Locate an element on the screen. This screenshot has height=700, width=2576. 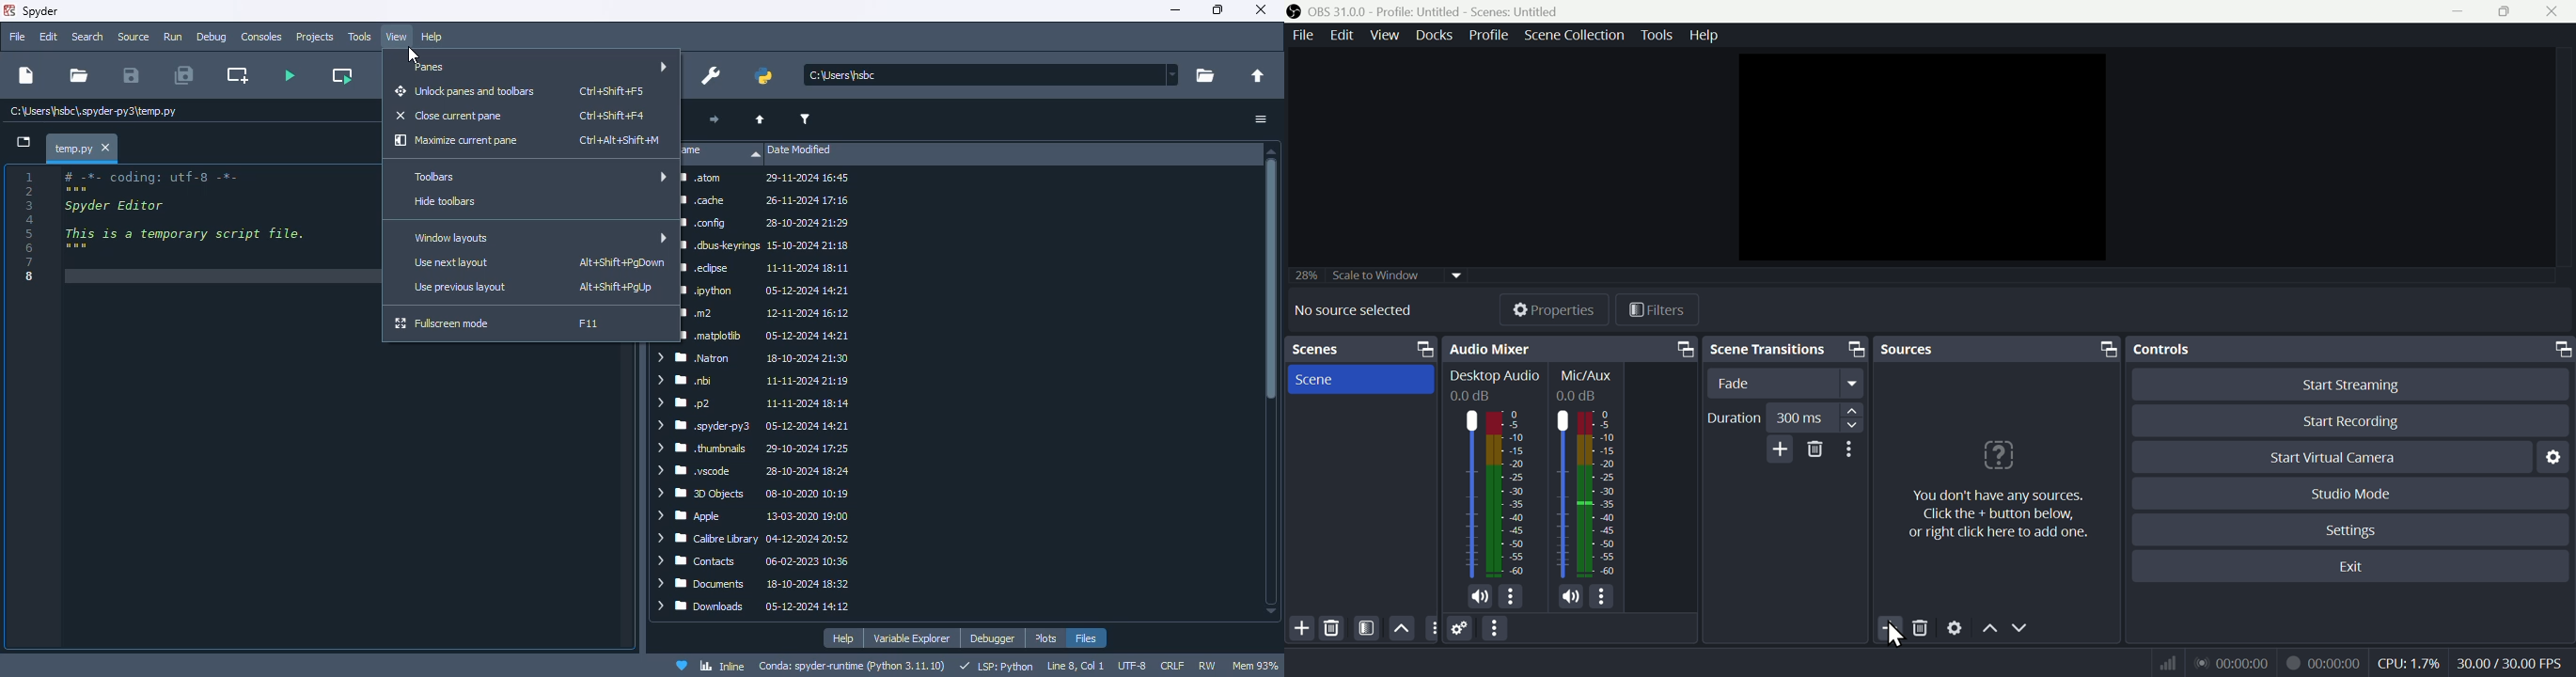
Start recording is located at coordinates (2353, 421).